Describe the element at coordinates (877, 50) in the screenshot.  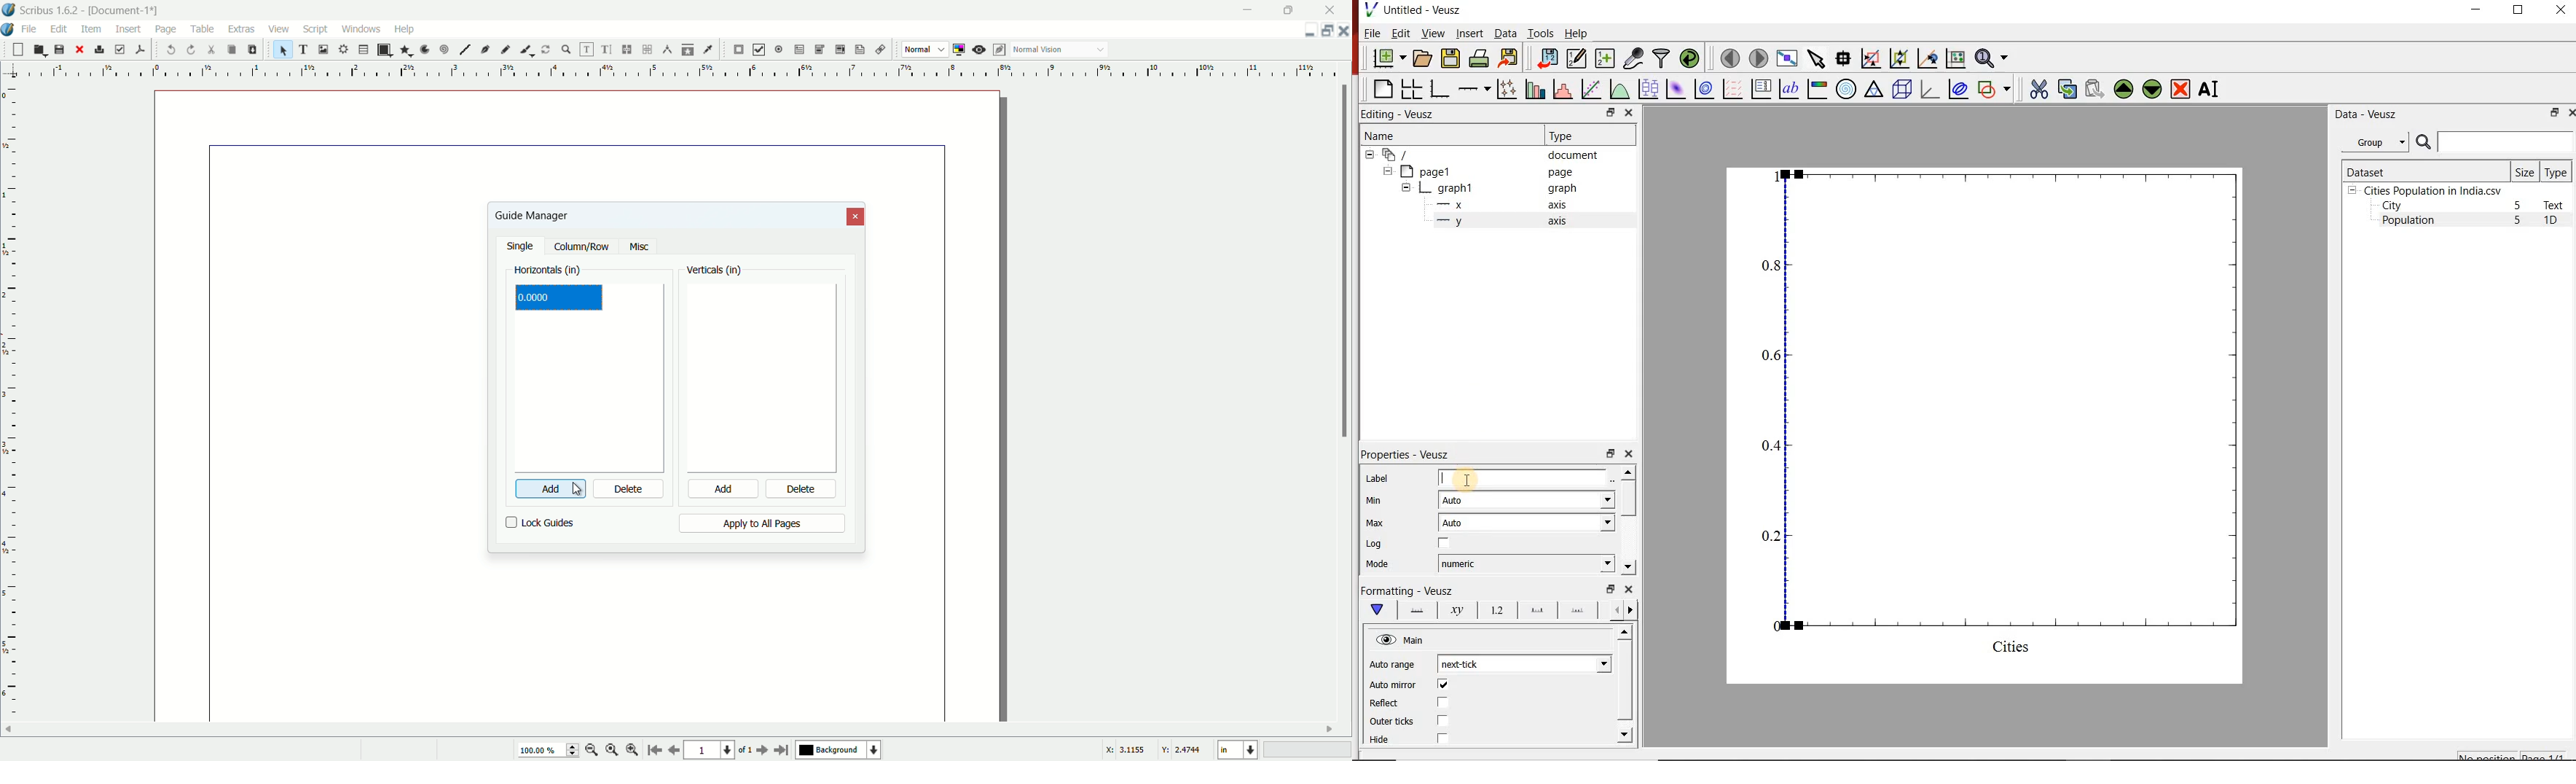
I see `link annotation` at that location.